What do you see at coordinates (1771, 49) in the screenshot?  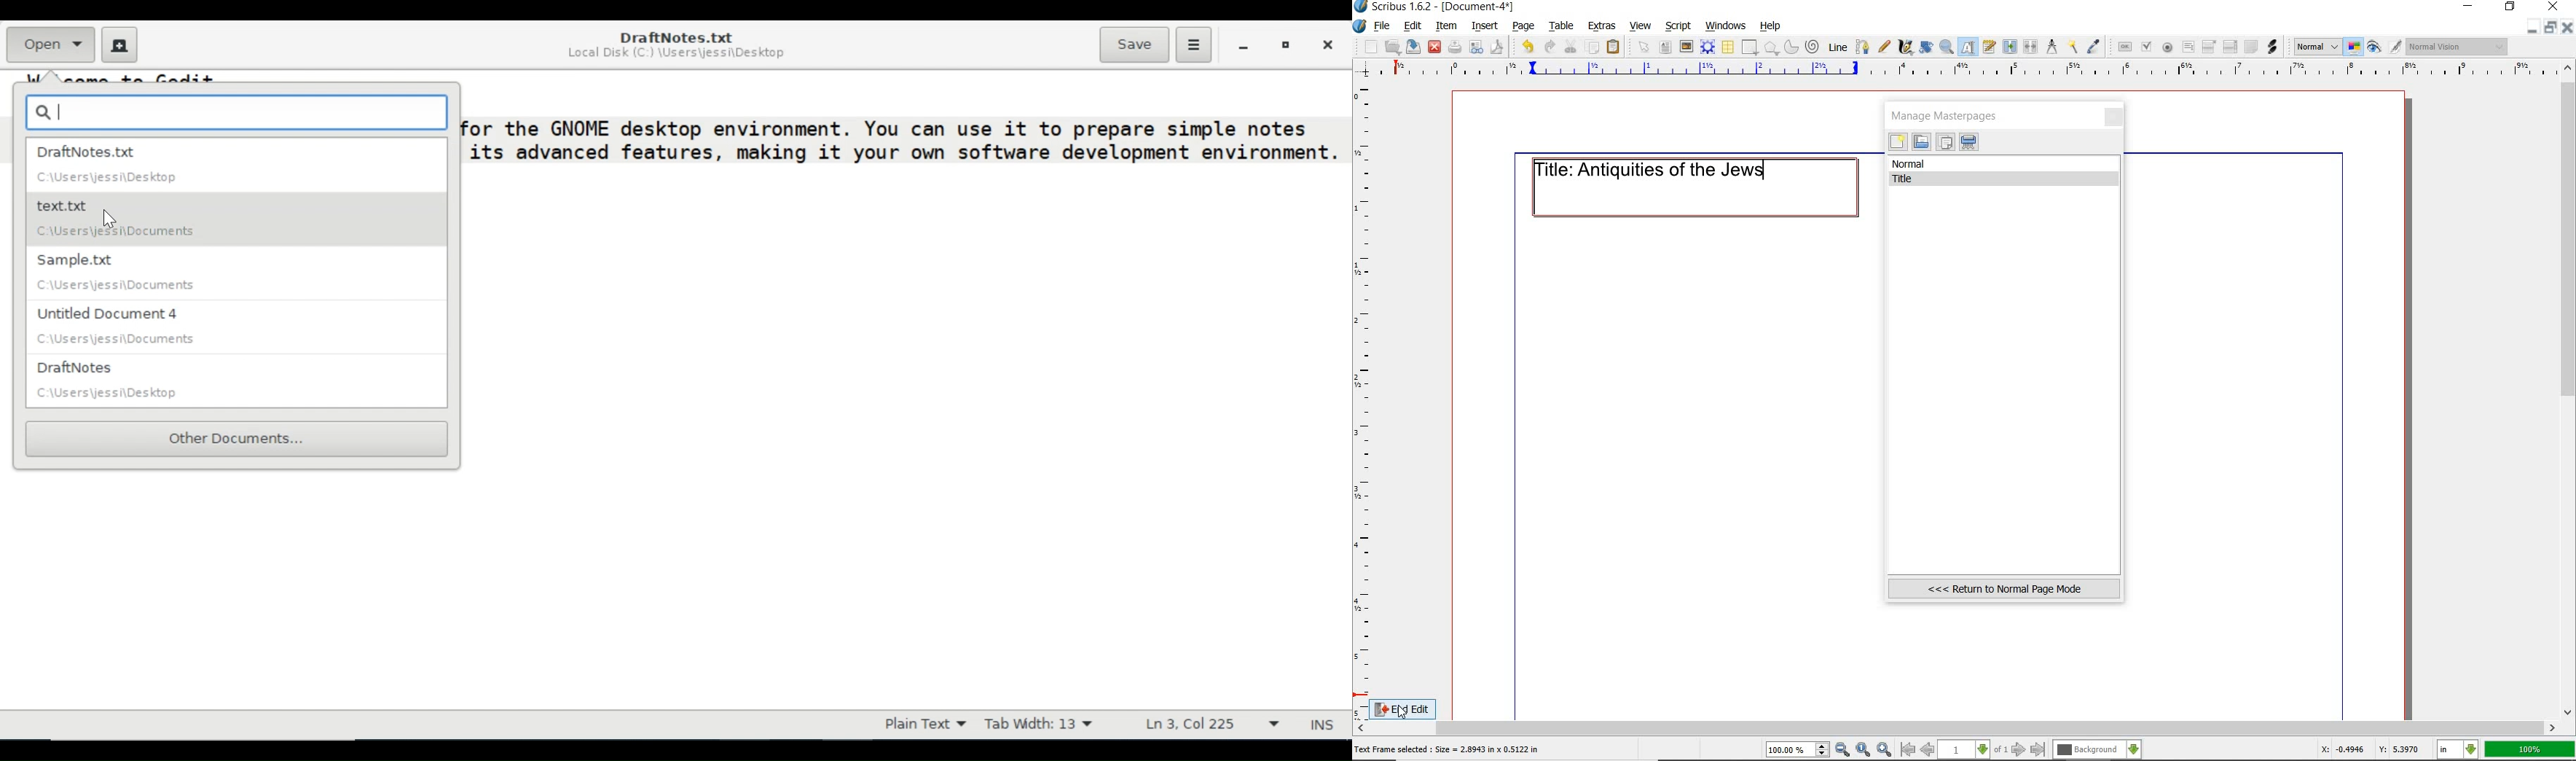 I see `polygon` at bounding box center [1771, 49].